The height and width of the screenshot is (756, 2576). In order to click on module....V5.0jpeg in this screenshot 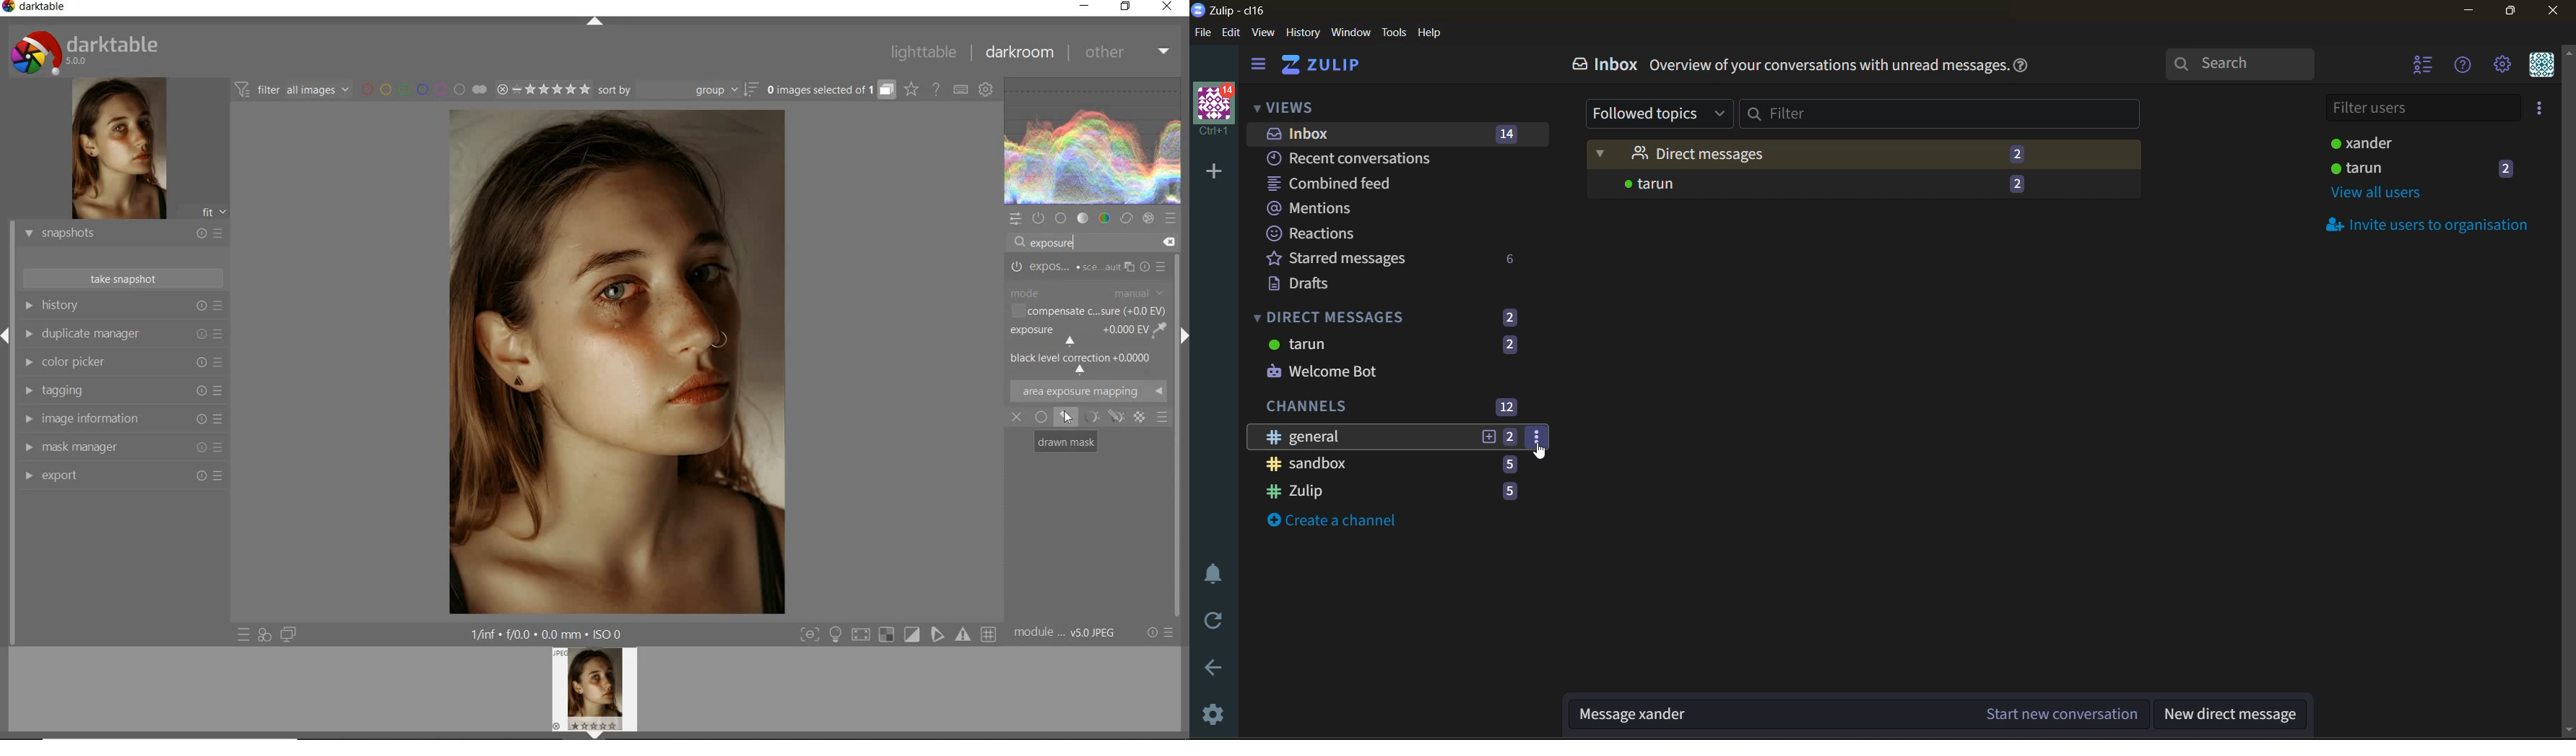, I will do `click(1075, 634)`.